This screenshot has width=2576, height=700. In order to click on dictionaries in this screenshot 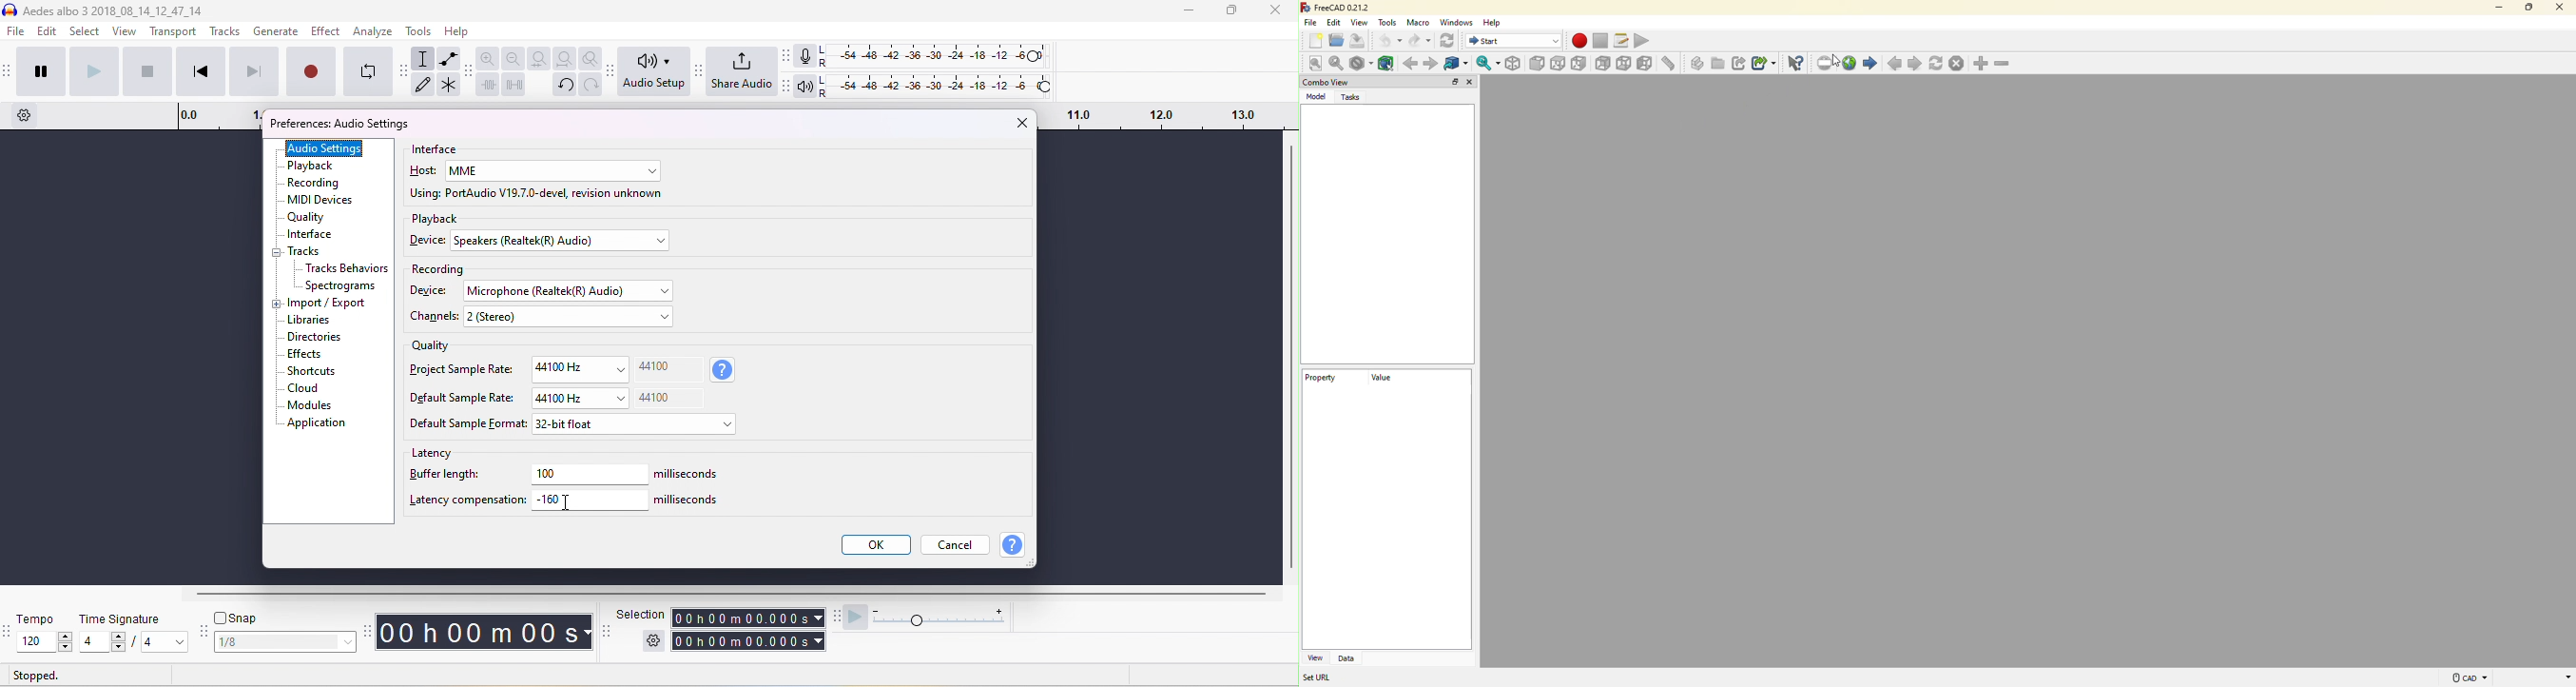, I will do `click(315, 338)`.